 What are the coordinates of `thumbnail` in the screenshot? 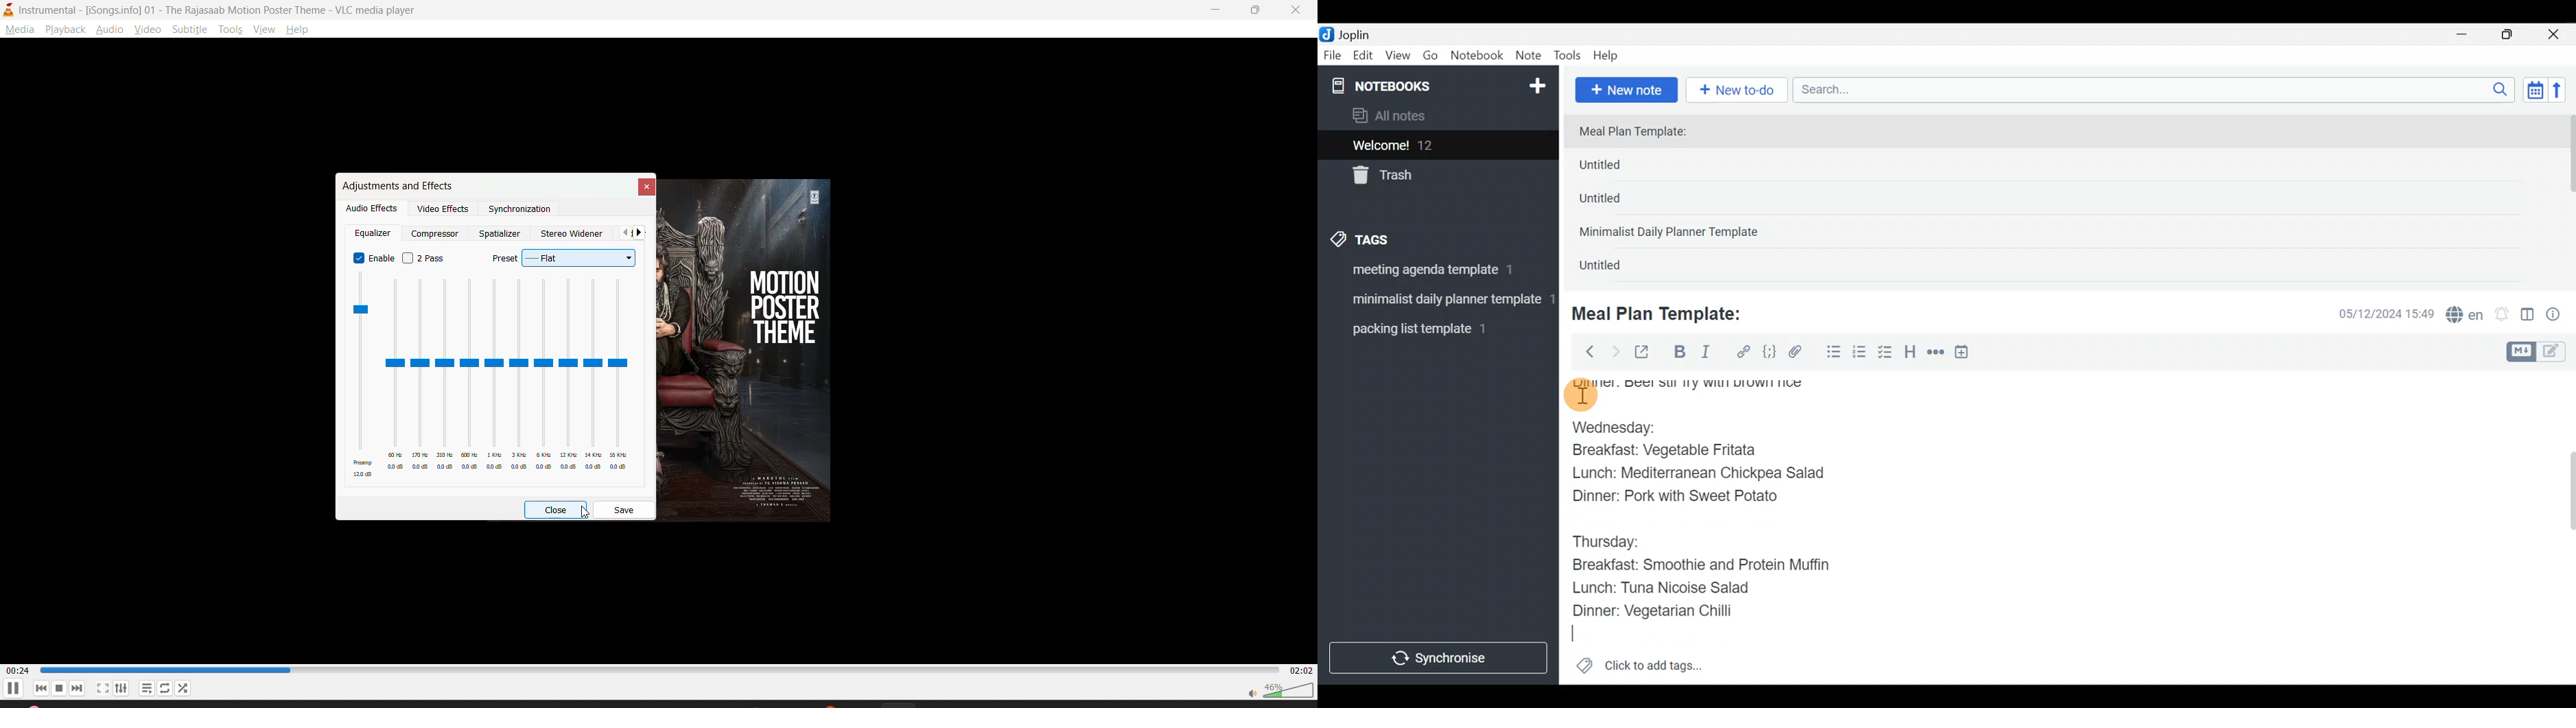 It's located at (766, 347).